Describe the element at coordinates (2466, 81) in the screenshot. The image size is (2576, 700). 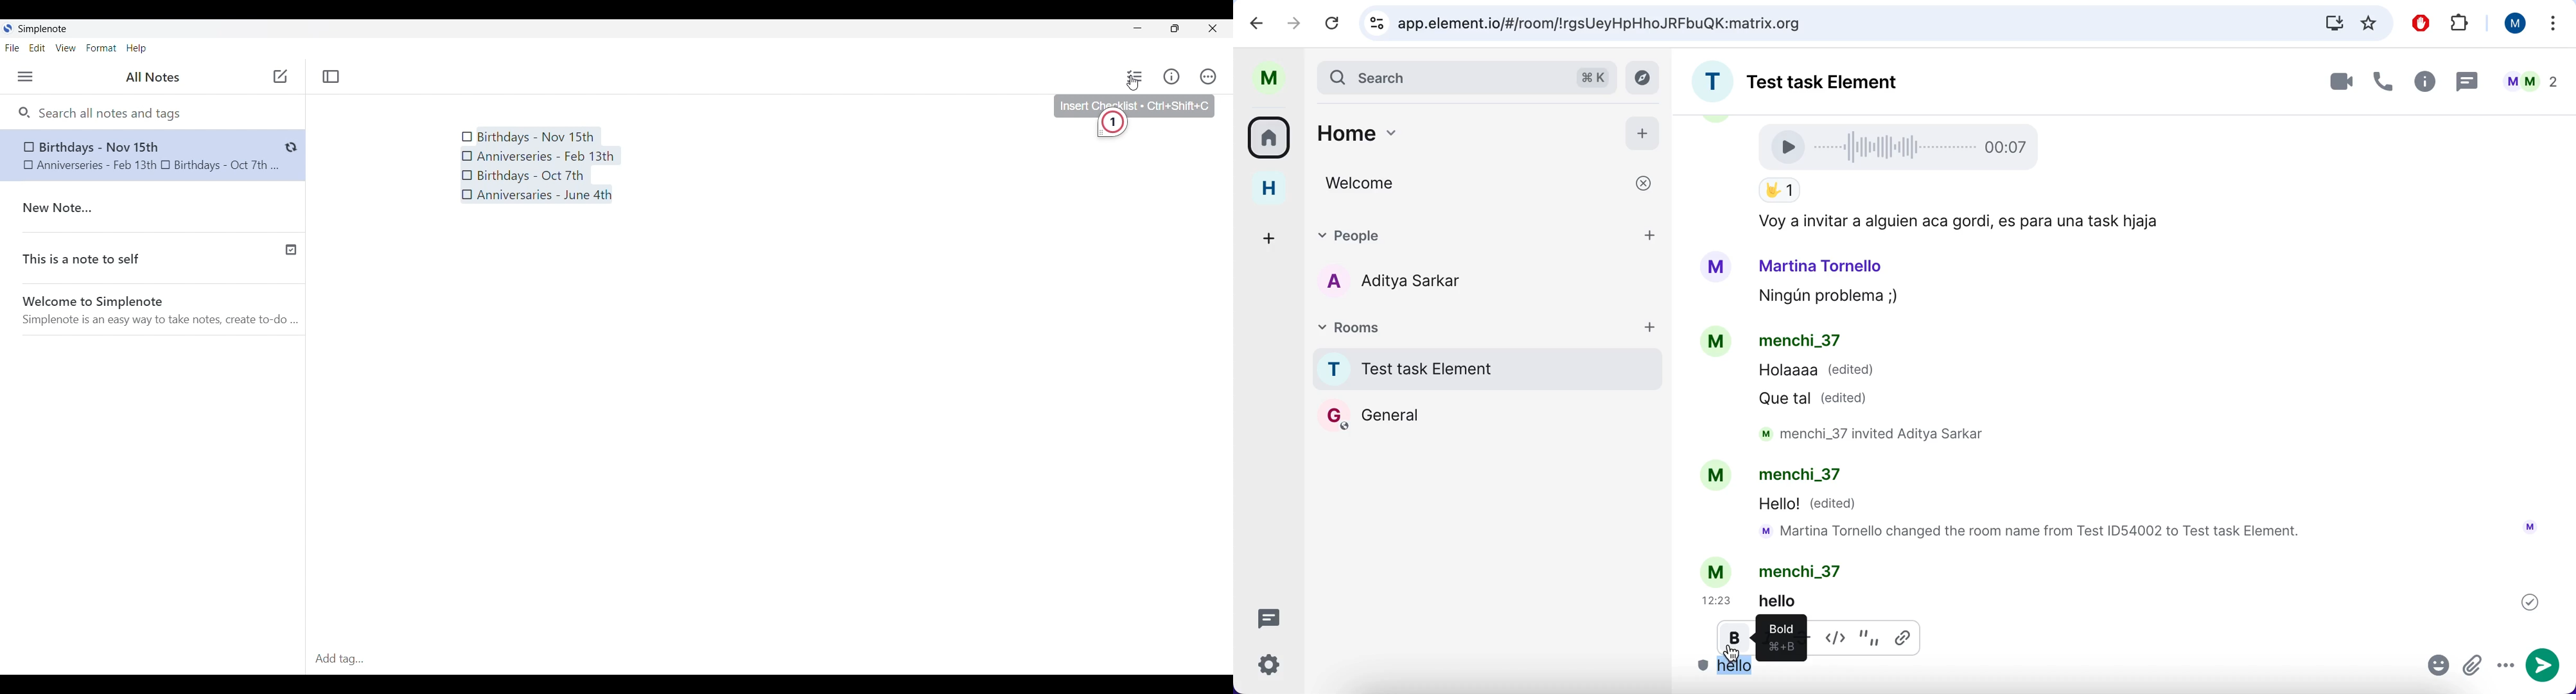
I see `thread` at that location.